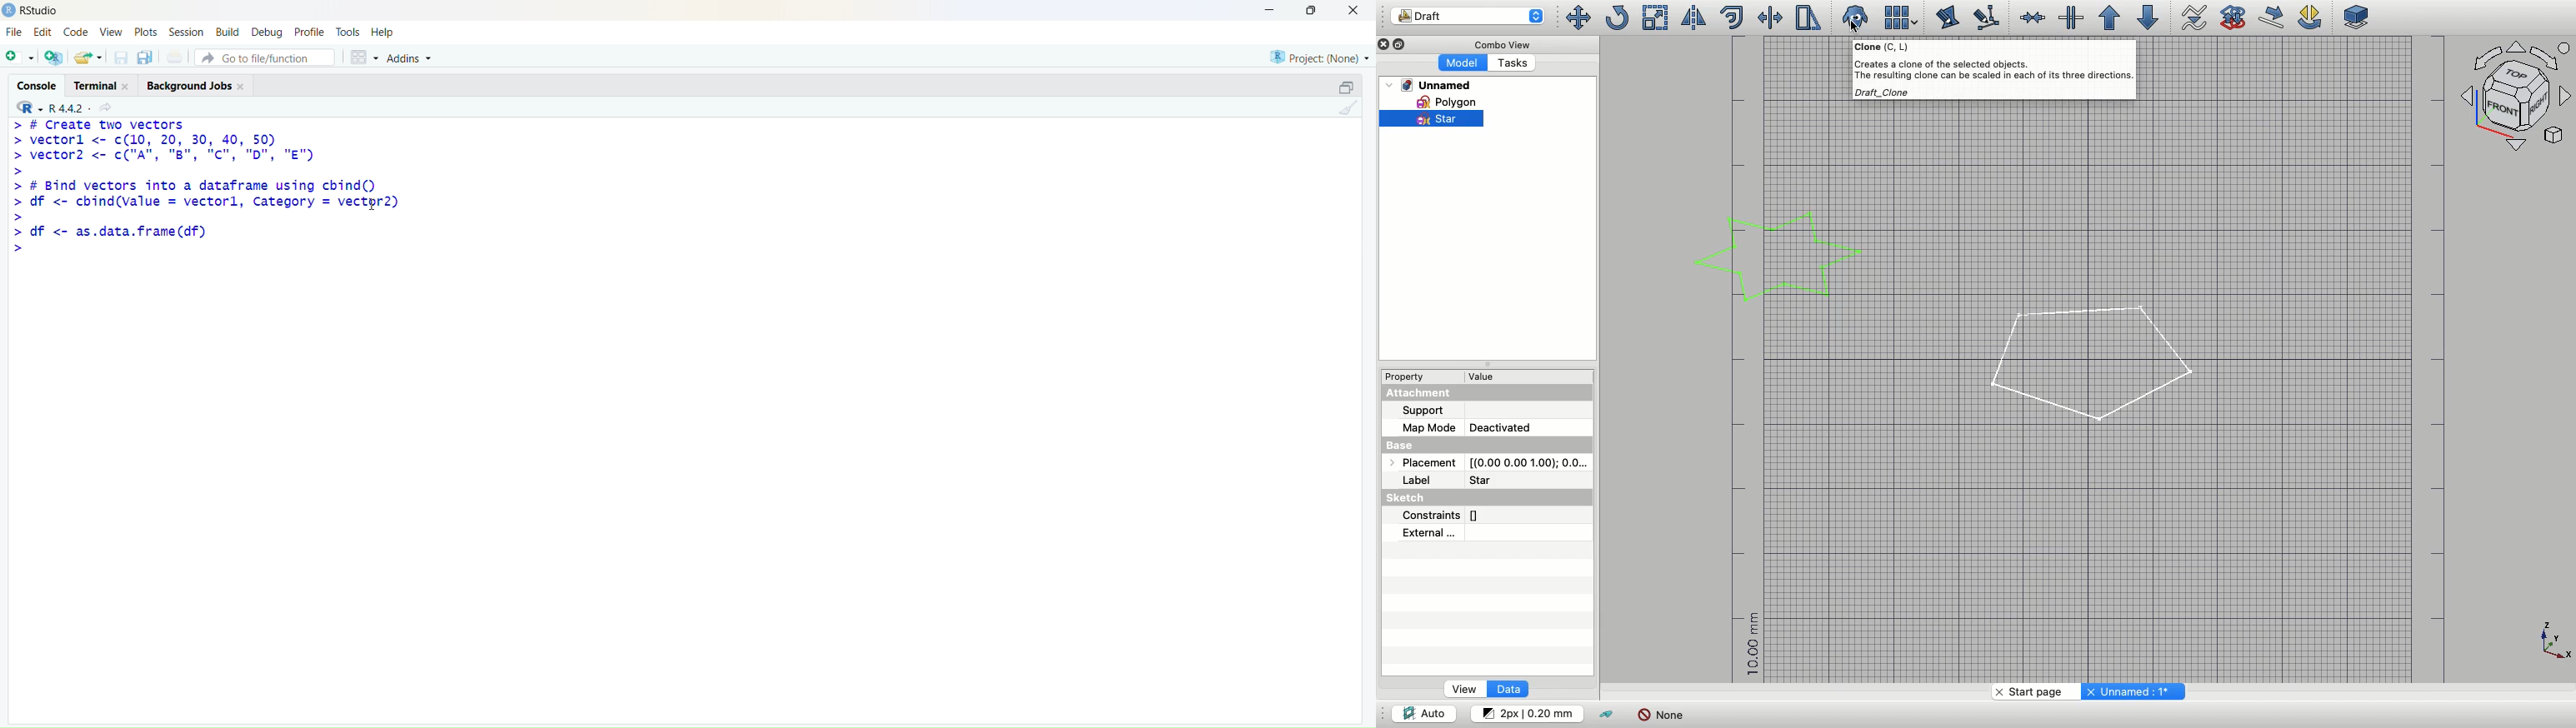 Image resolution: width=2576 pixels, height=728 pixels. What do you see at coordinates (1349, 108) in the screenshot?
I see `clear console` at bounding box center [1349, 108].